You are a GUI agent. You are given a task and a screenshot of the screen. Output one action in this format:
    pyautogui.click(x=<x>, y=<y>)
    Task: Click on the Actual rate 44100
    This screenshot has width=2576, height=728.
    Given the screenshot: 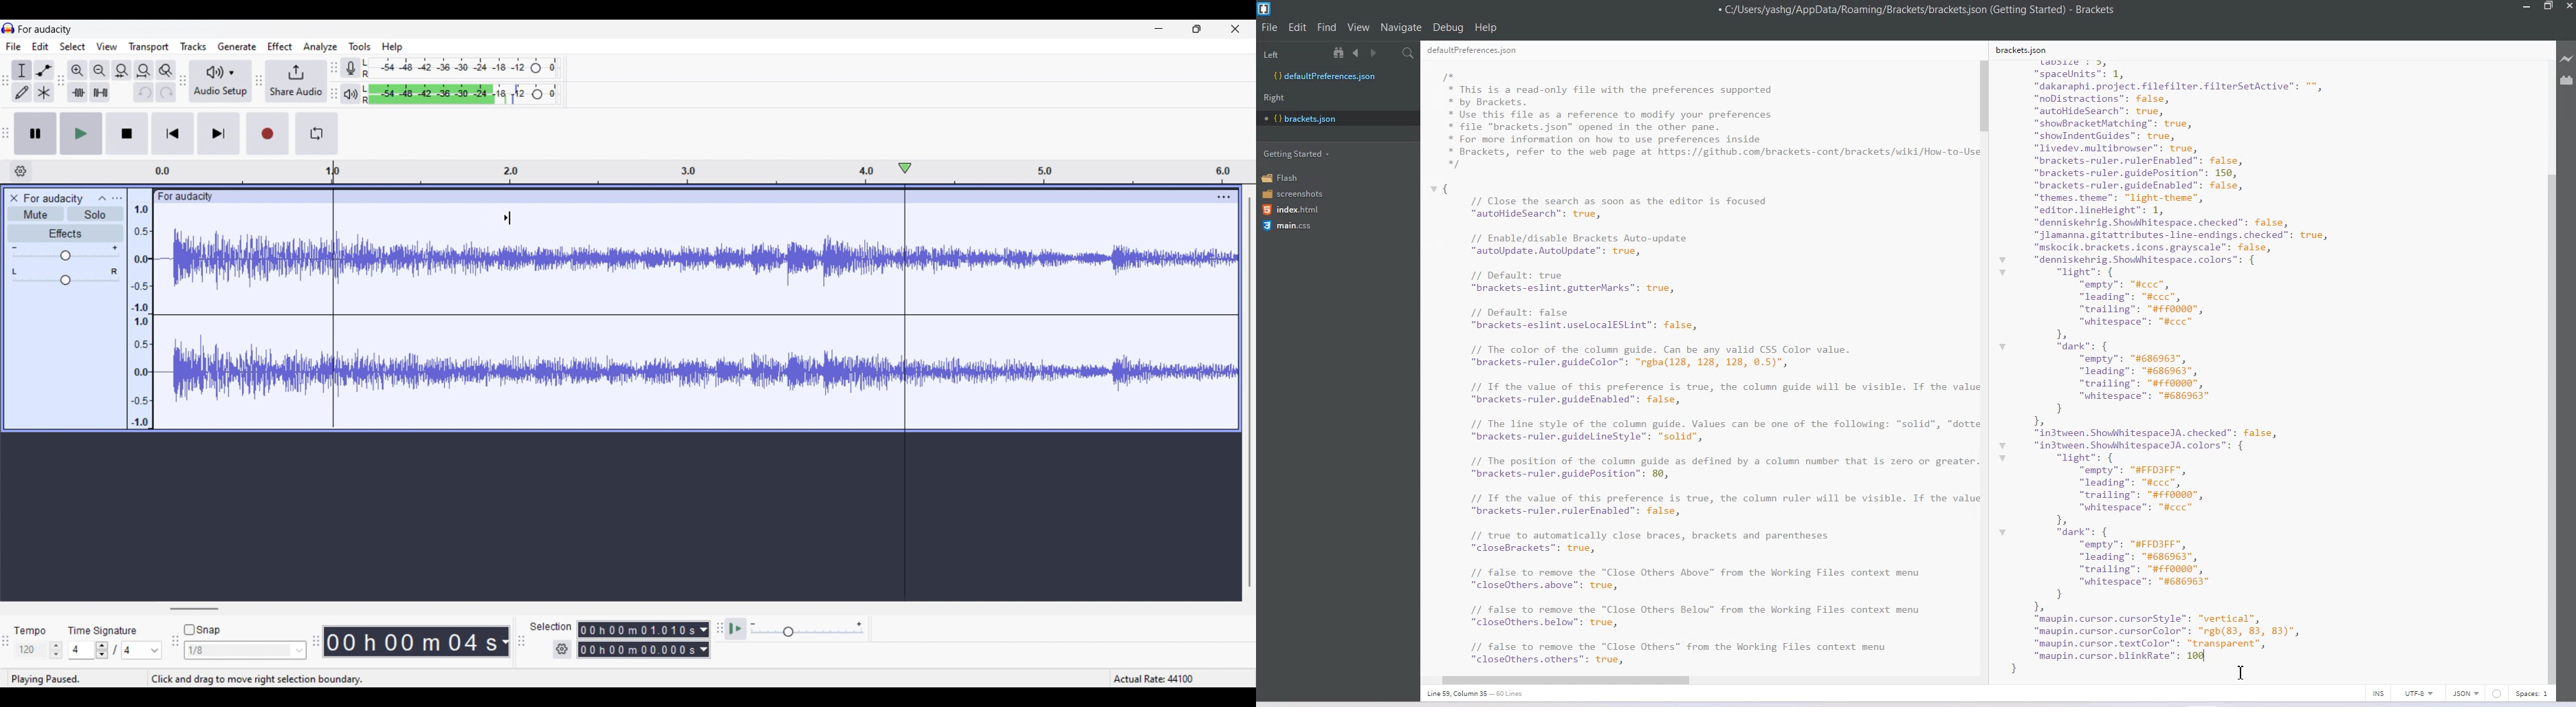 What is the action you would take?
    pyautogui.click(x=1163, y=672)
    